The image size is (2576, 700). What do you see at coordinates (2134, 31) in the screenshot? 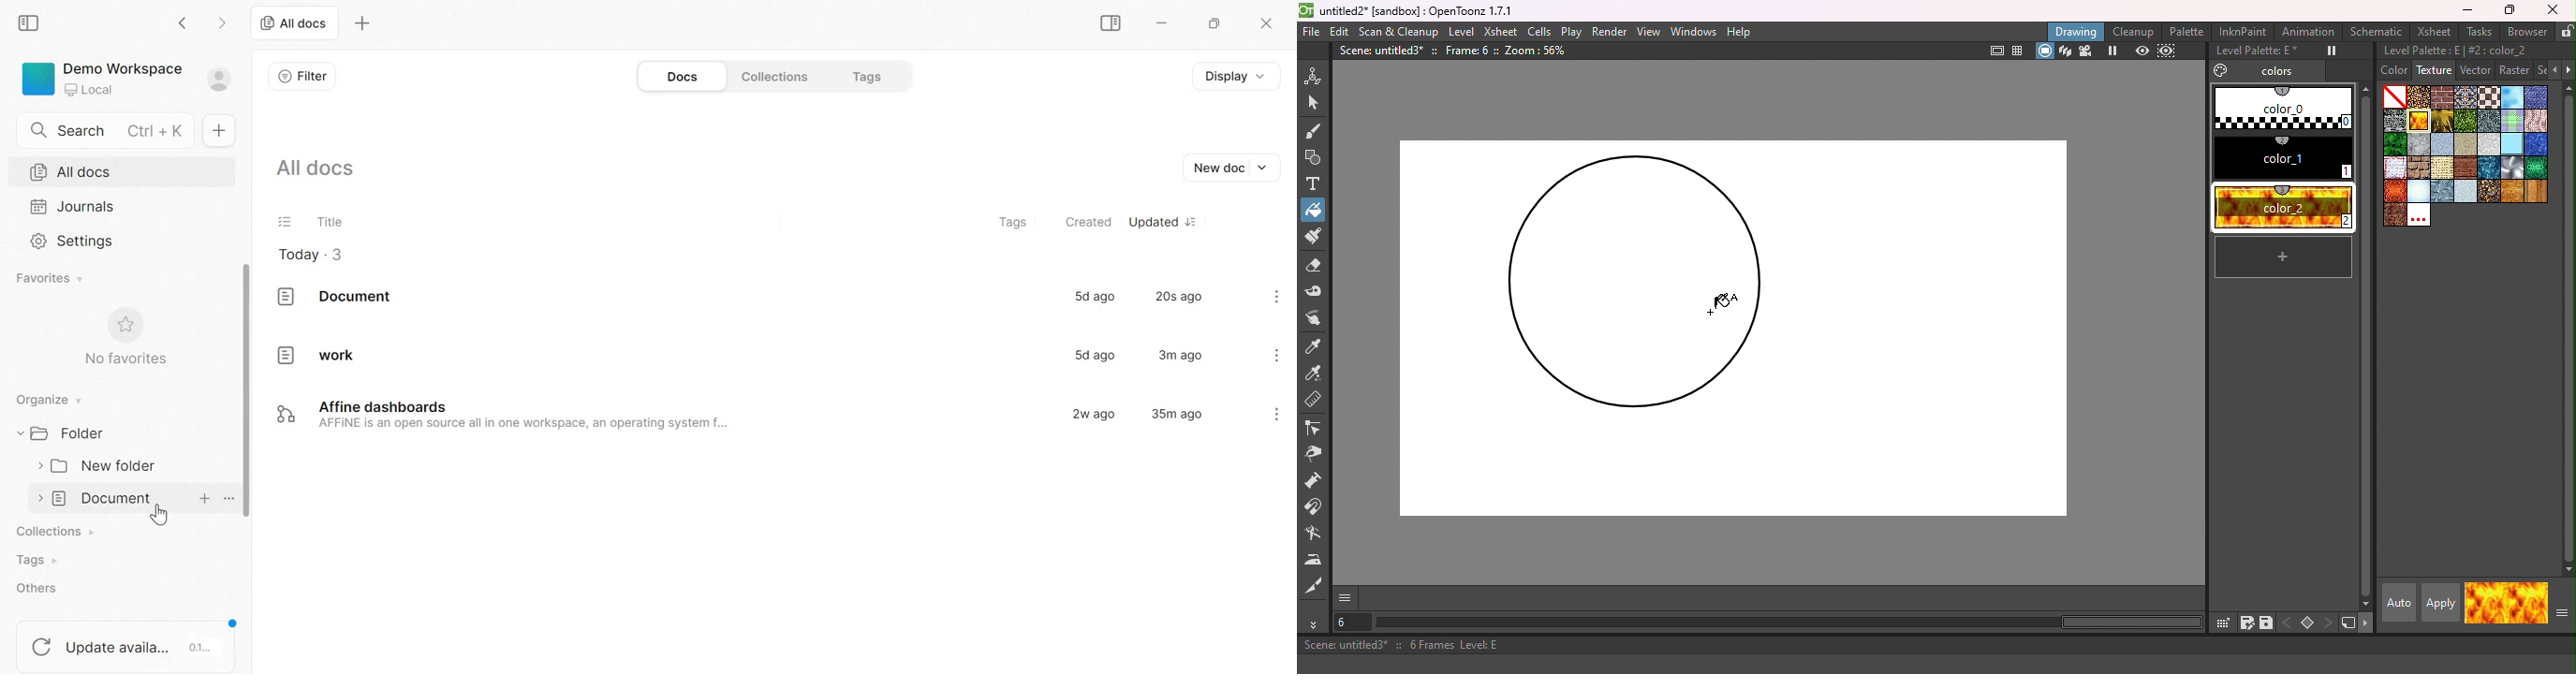
I see `Cleanup` at bounding box center [2134, 31].